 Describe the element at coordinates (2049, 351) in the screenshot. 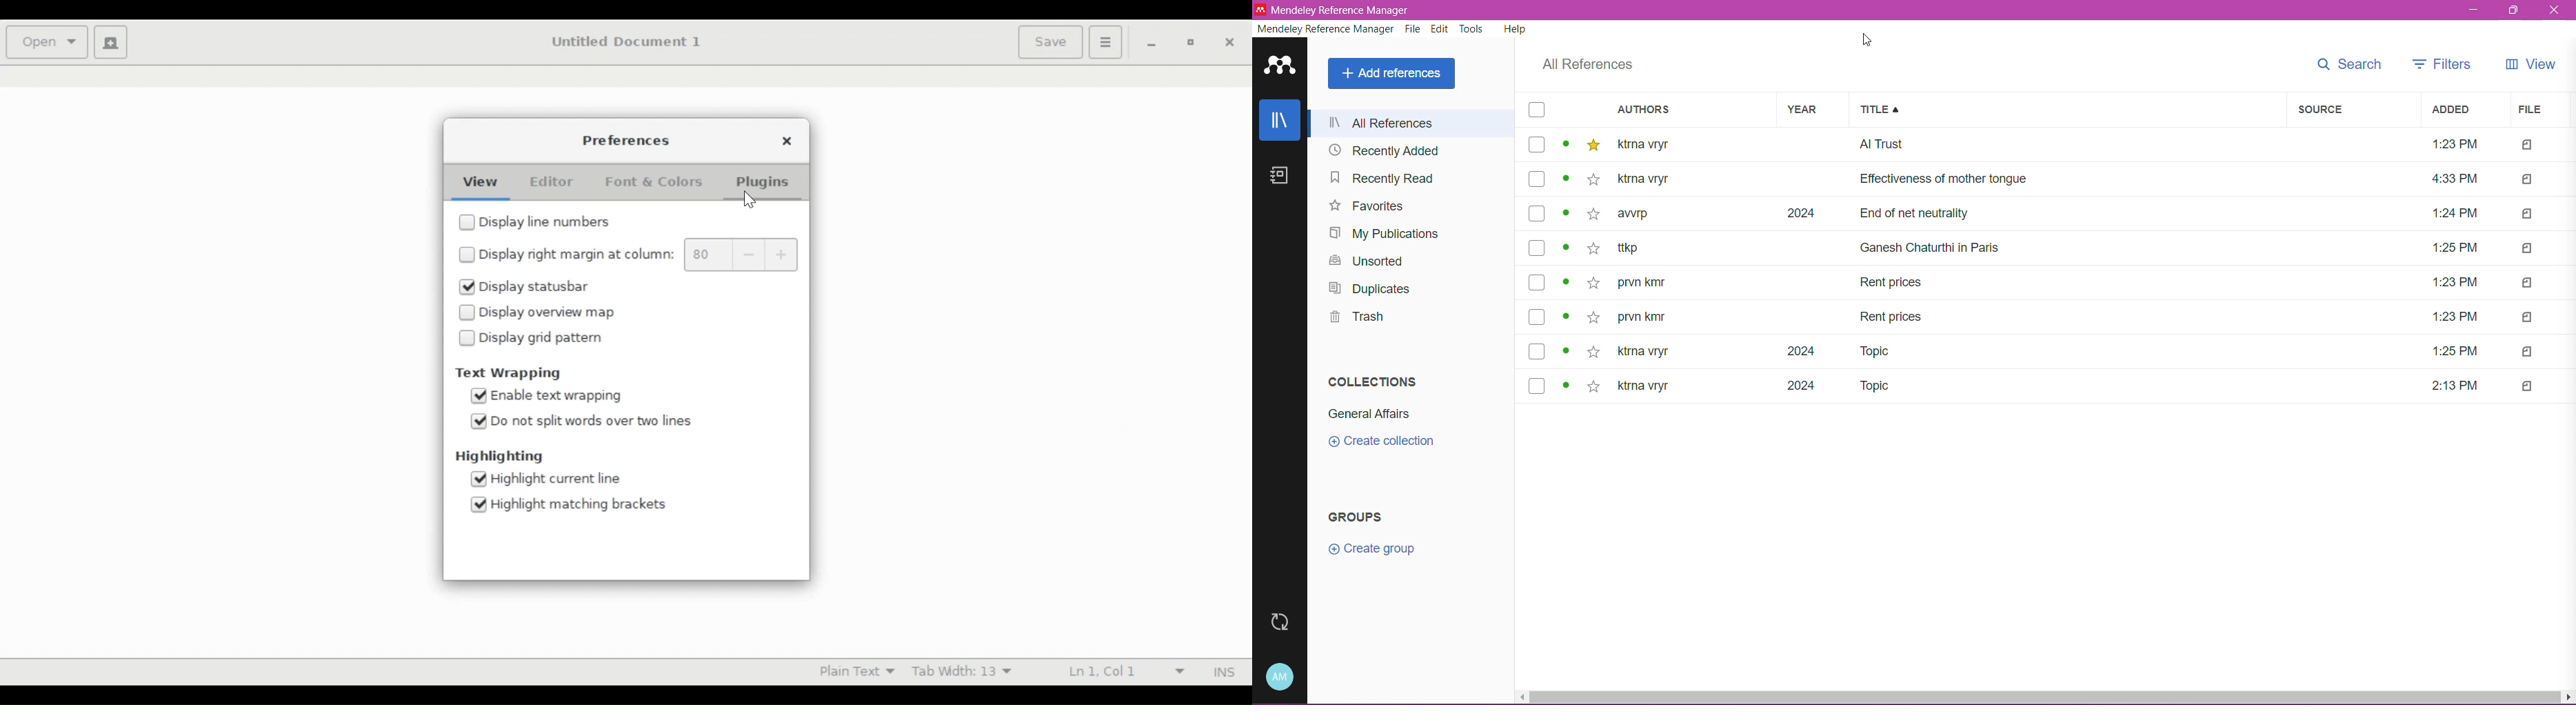

I see `ktrna vryr 2024 Topic 1:25 PM` at that location.